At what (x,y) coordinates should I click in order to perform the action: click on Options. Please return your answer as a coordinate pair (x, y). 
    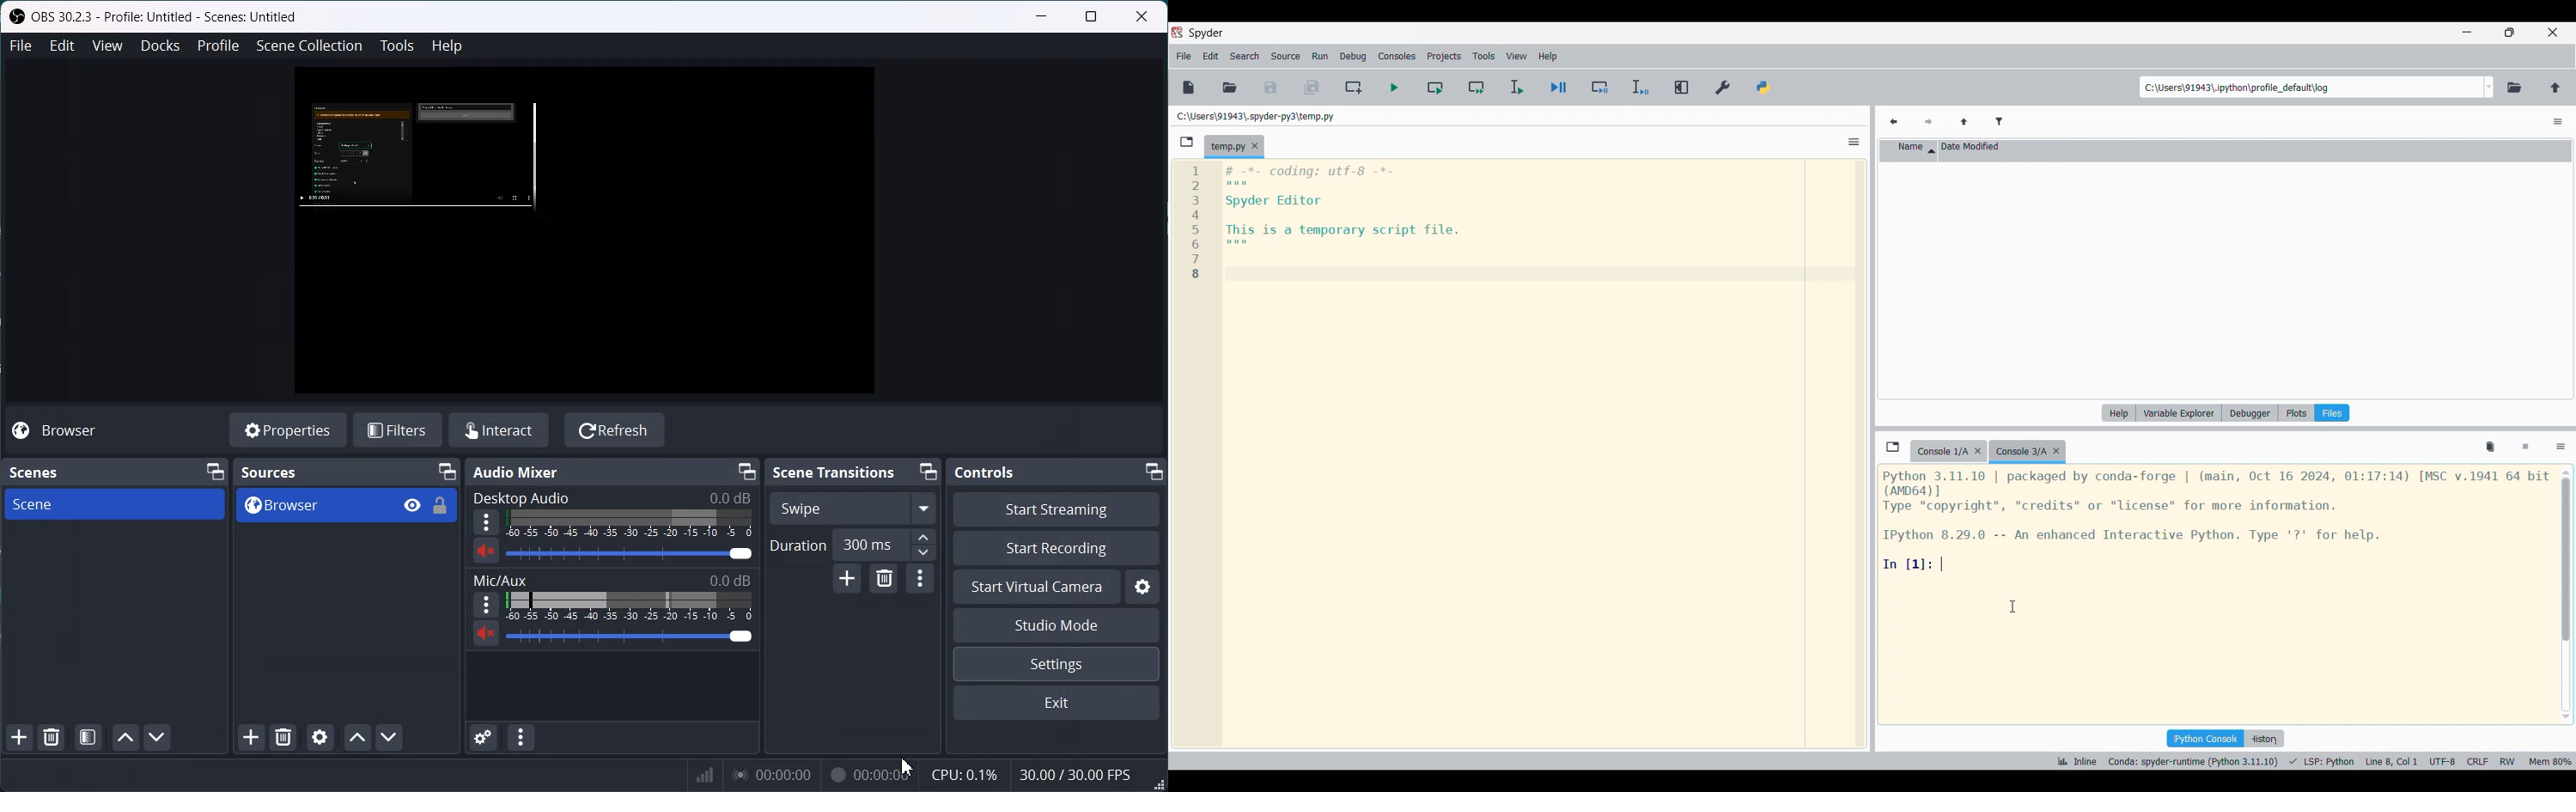
    Looking at the image, I should click on (2561, 448).